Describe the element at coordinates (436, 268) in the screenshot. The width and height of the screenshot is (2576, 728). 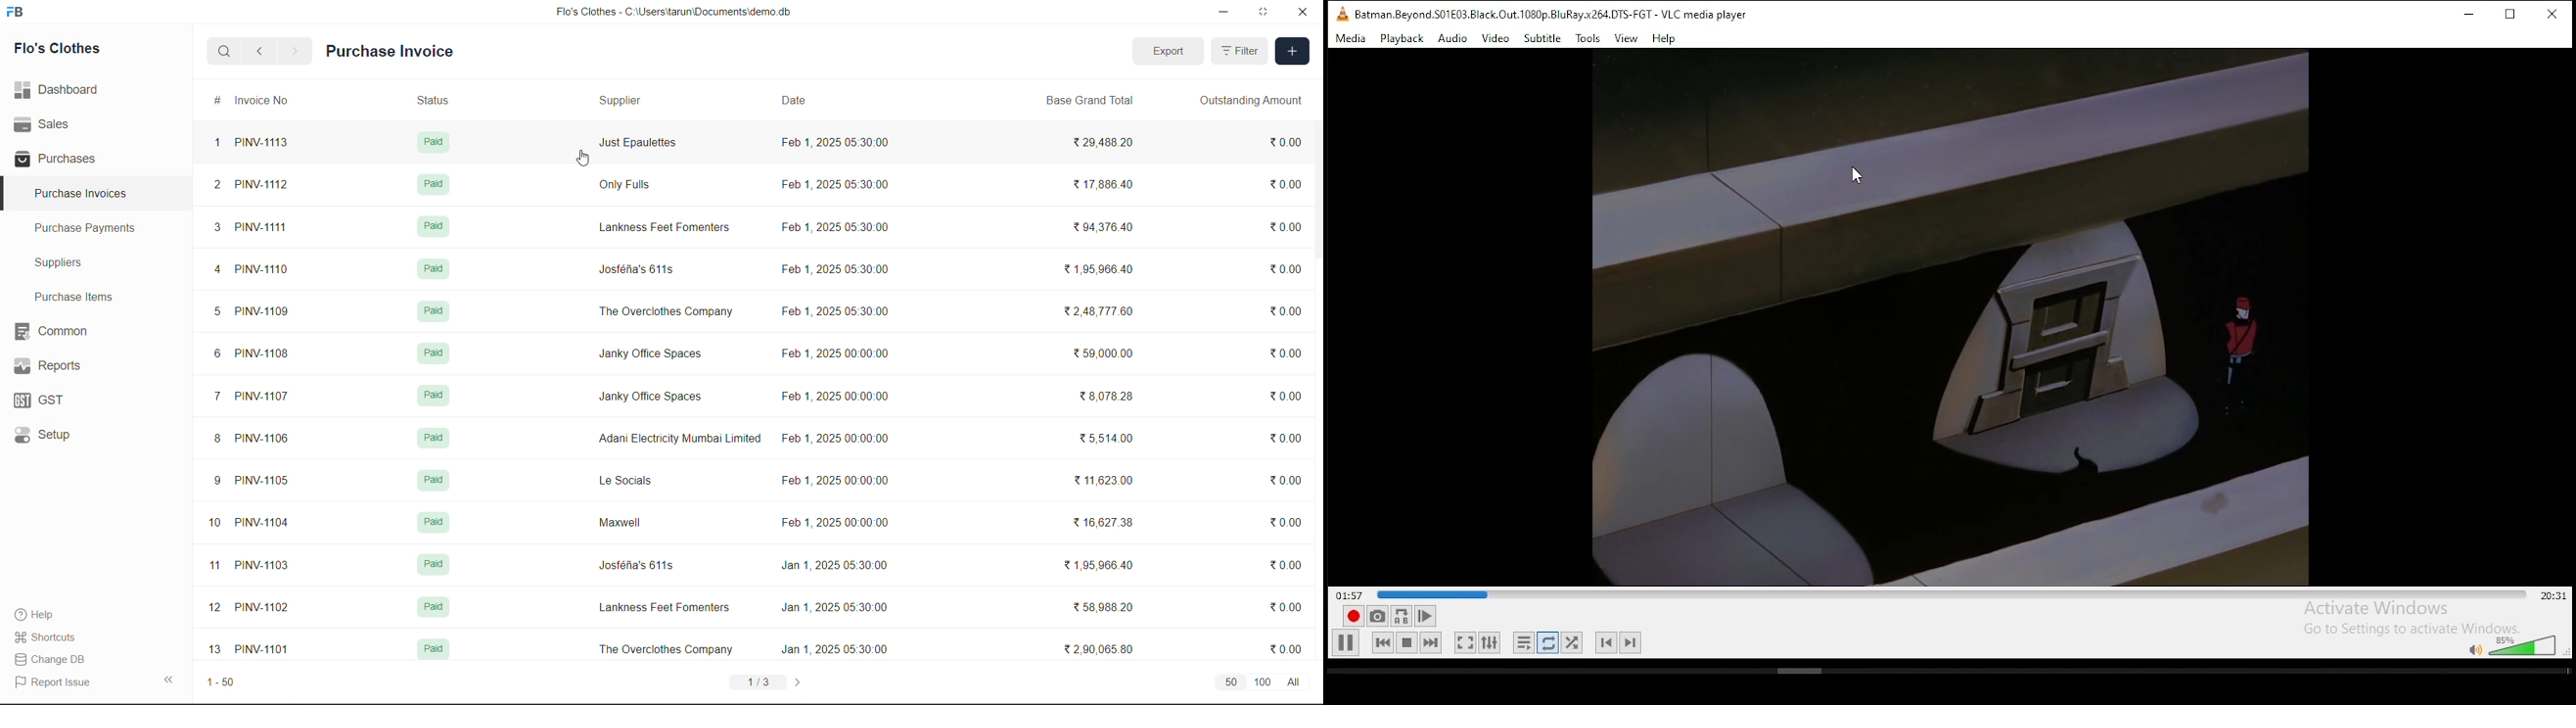
I see `Paid` at that location.